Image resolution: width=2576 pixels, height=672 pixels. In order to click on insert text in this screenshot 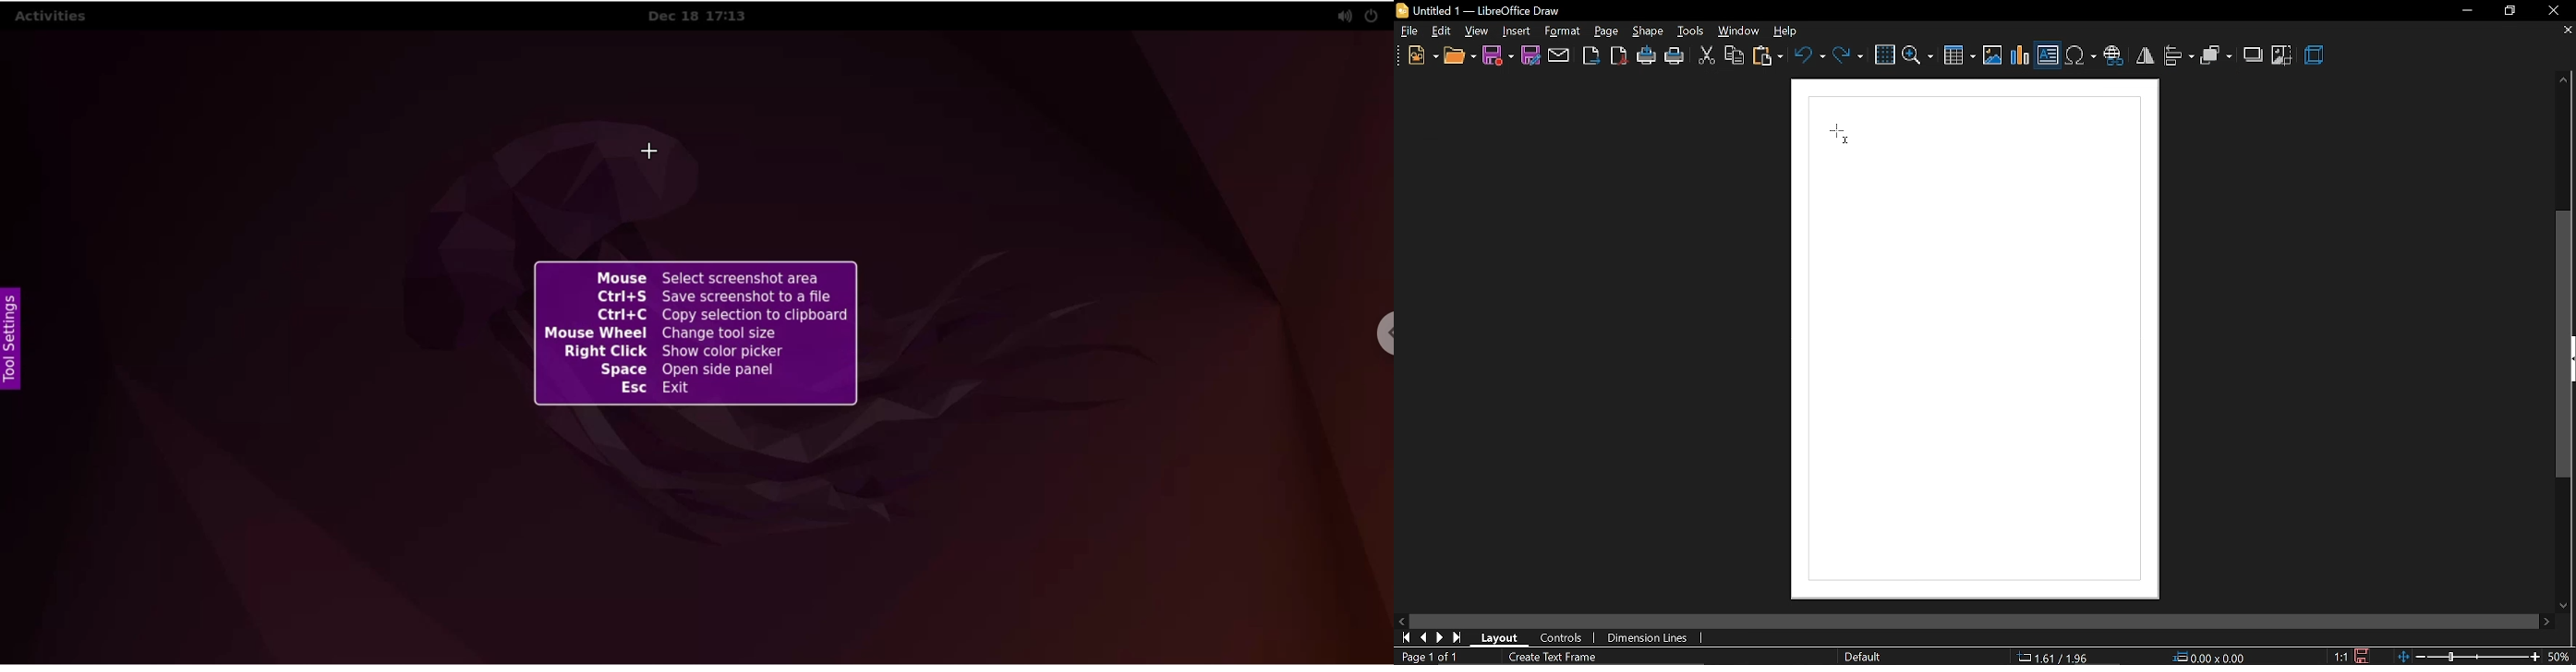, I will do `click(2048, 57)`.